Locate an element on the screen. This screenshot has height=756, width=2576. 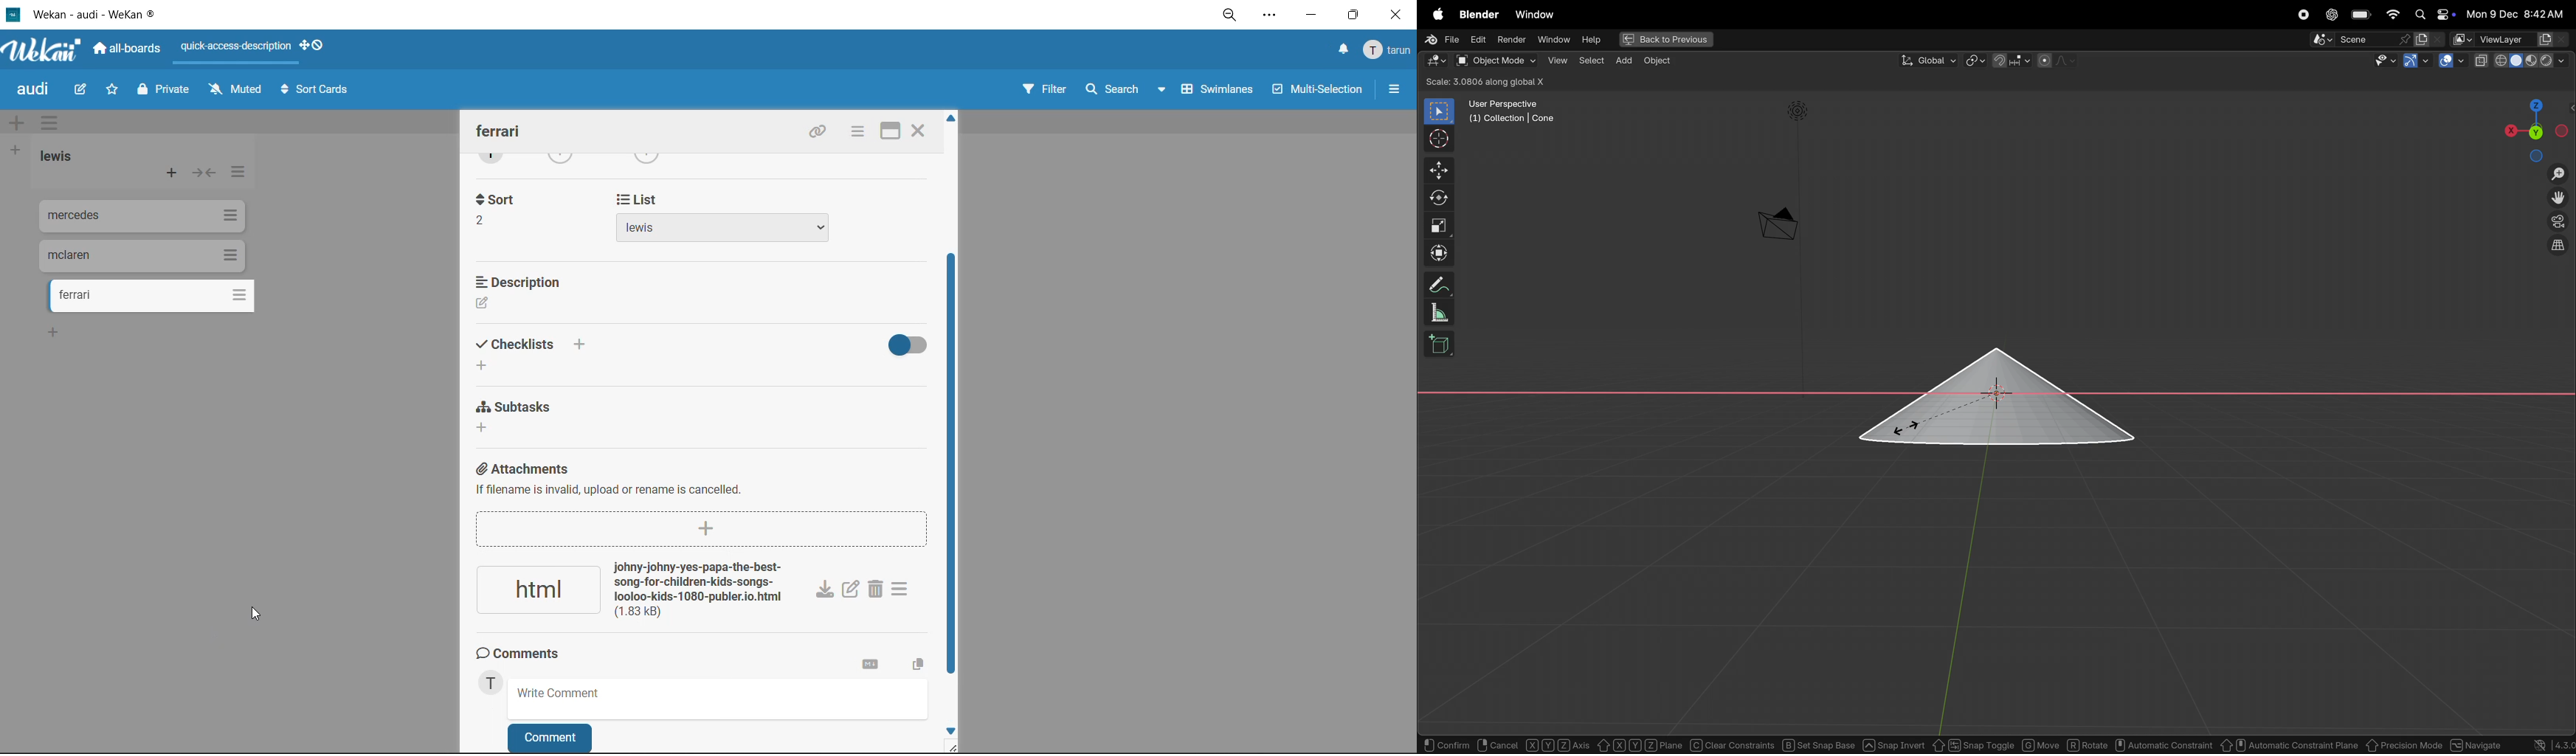
apple widgets is located at coordinates (2432, 14).